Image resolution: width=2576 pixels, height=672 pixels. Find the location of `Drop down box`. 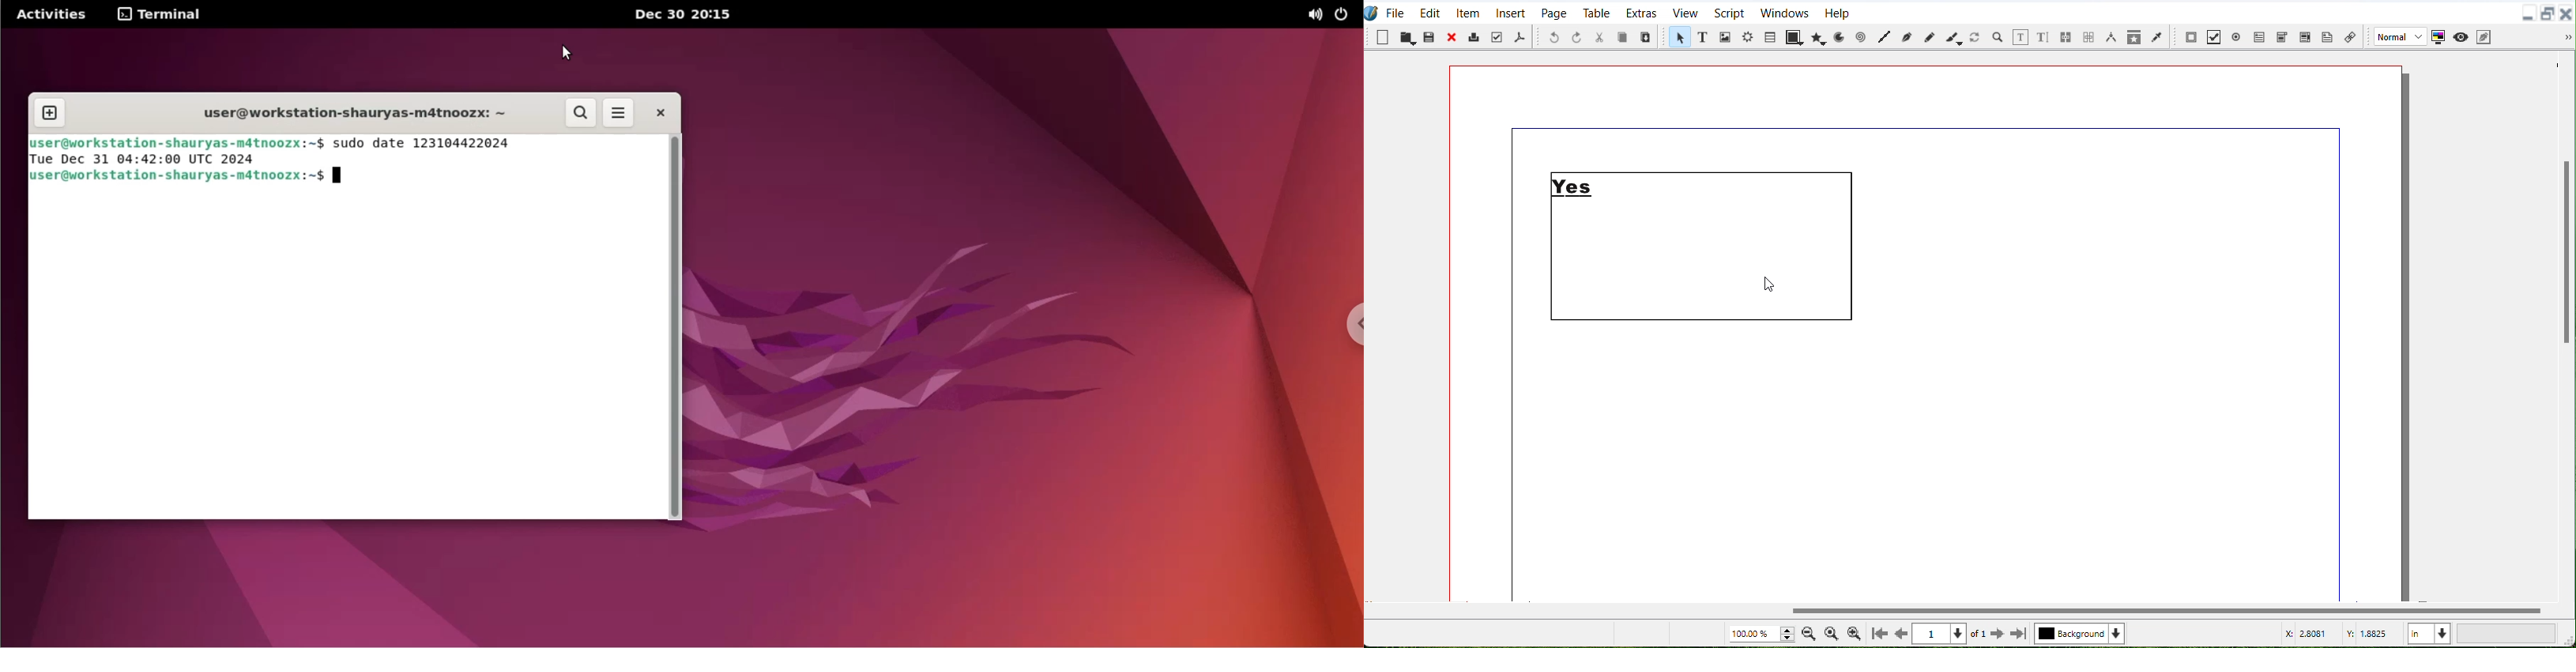

Drop down box is located at coordinates (2568, 38).